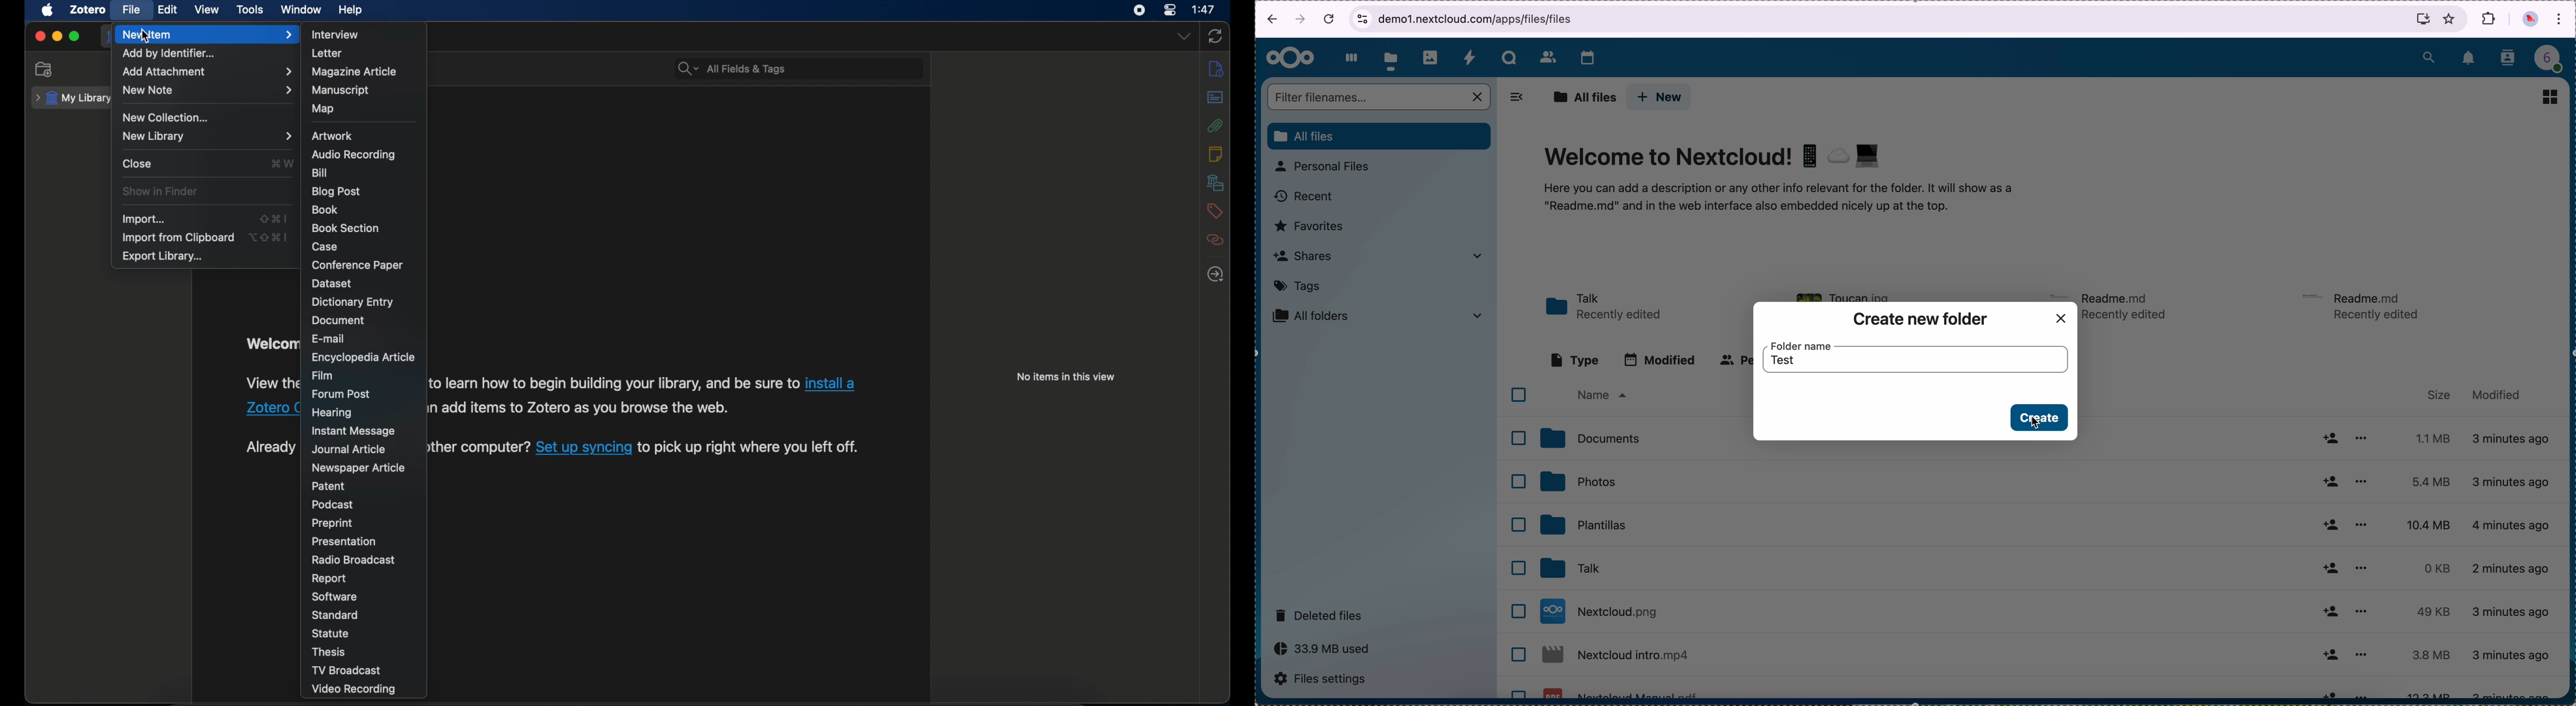 The width and height of the screenshot is (2576, 728). What do you see at coordinates (1801, 345) in the screenshot?
I see `folder name` at bounding box center [1801, 345].